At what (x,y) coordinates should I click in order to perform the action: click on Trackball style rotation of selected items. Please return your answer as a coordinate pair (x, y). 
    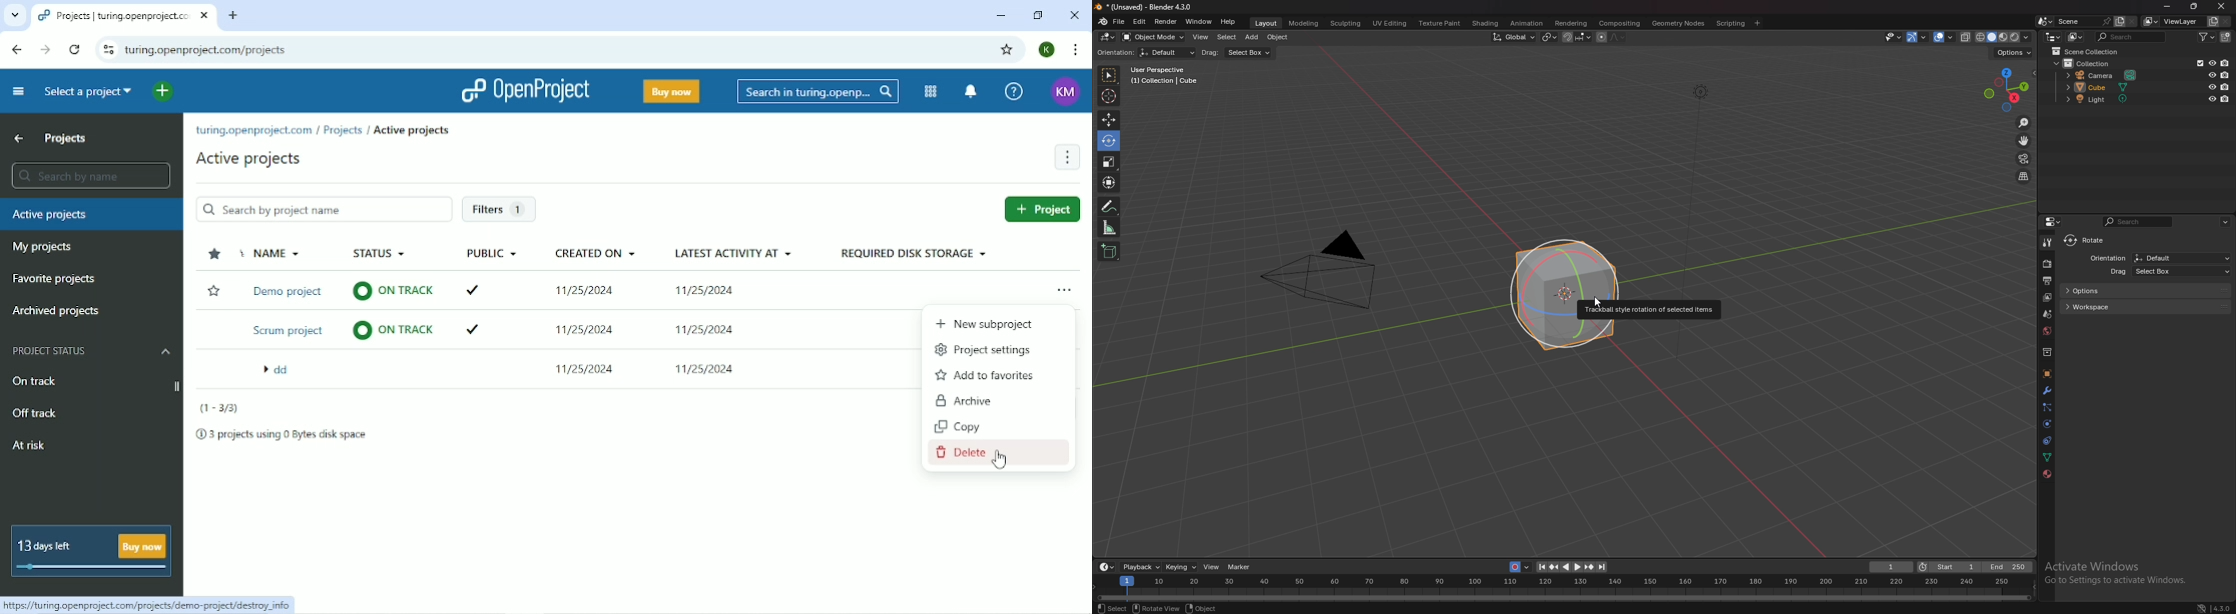
    Looking at the image, I should click on (1649, 310).